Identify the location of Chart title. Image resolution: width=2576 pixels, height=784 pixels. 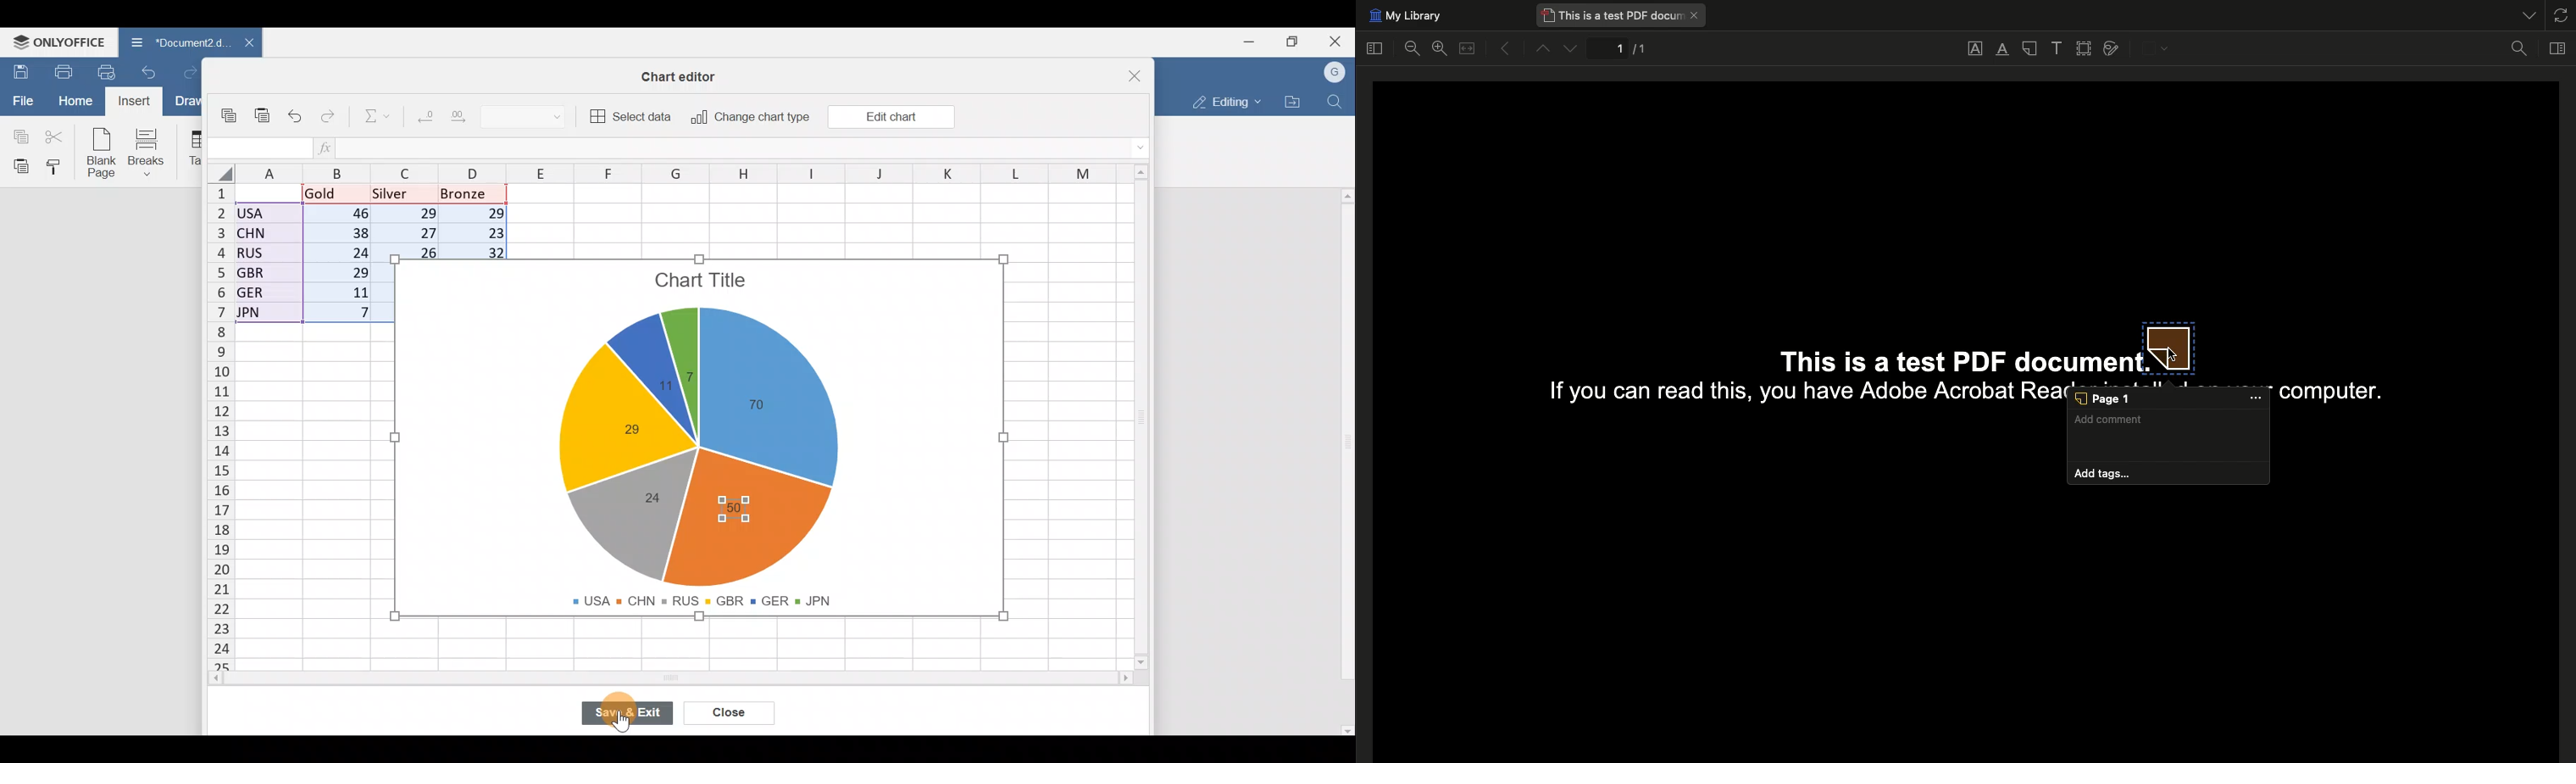
(703, 283).